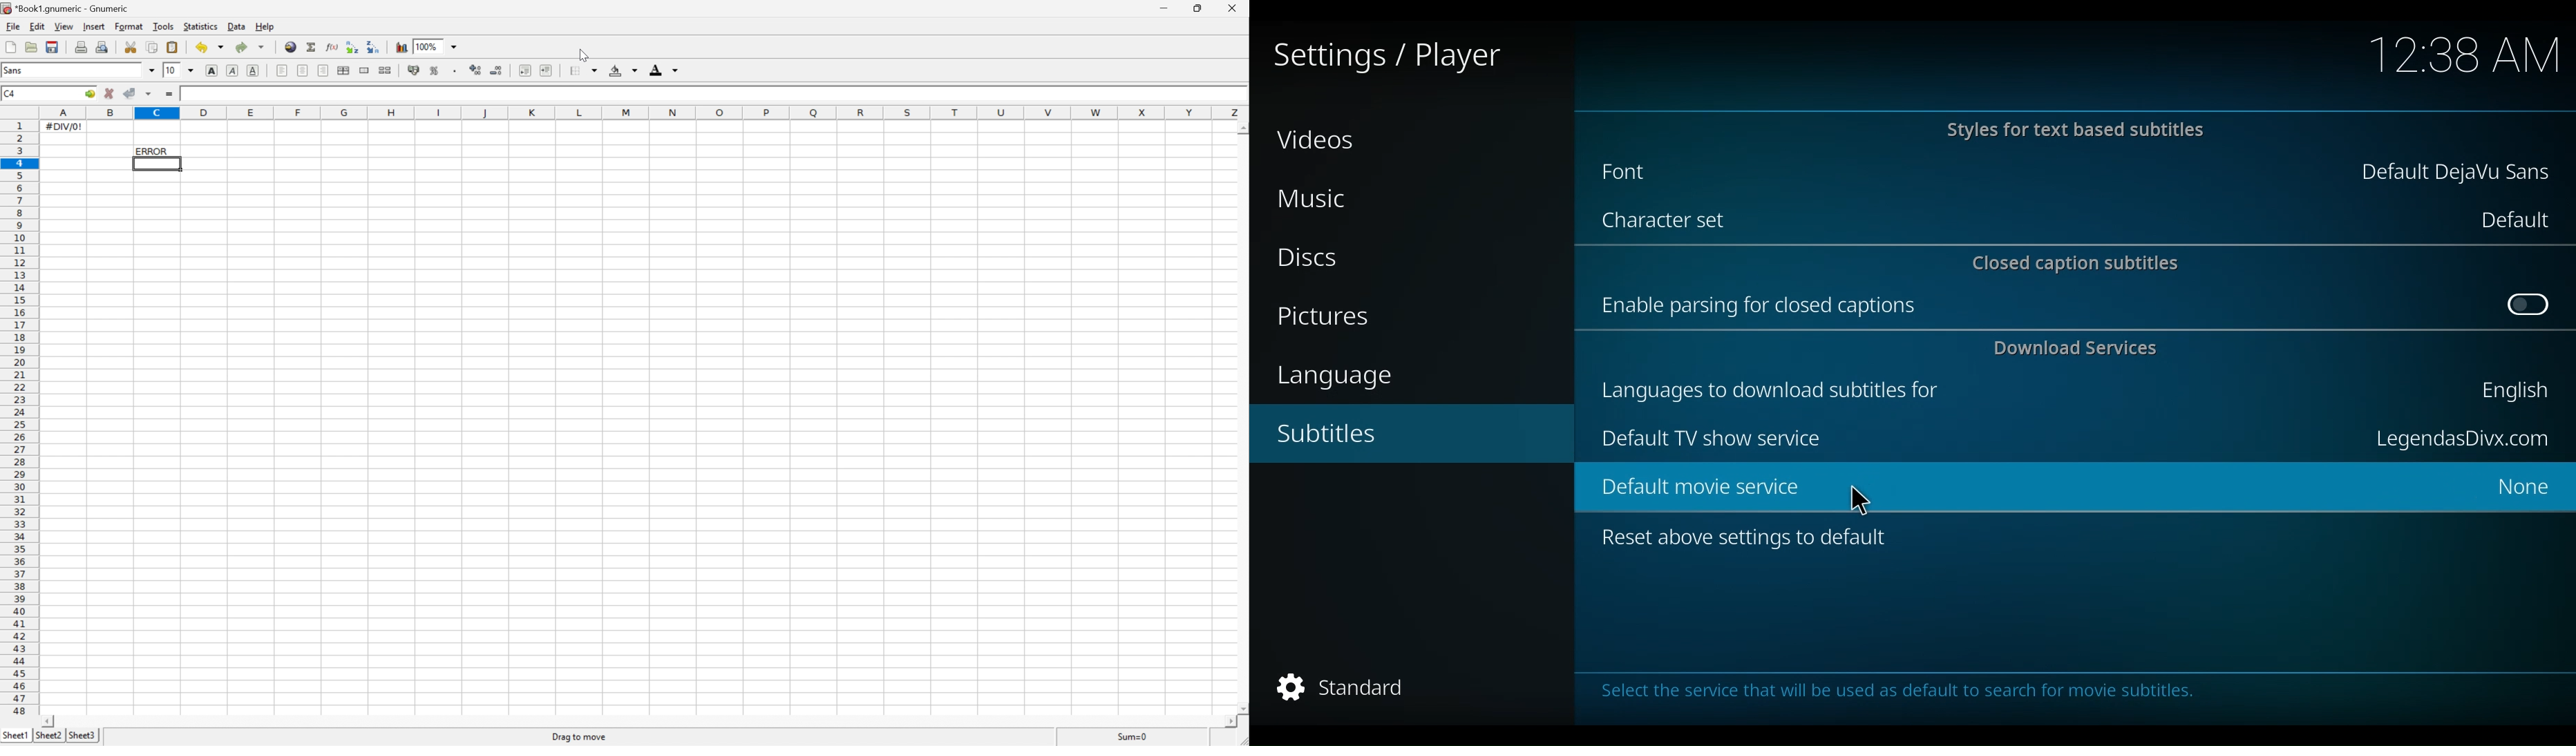  I want to click on Drop down, so click(636, 71).